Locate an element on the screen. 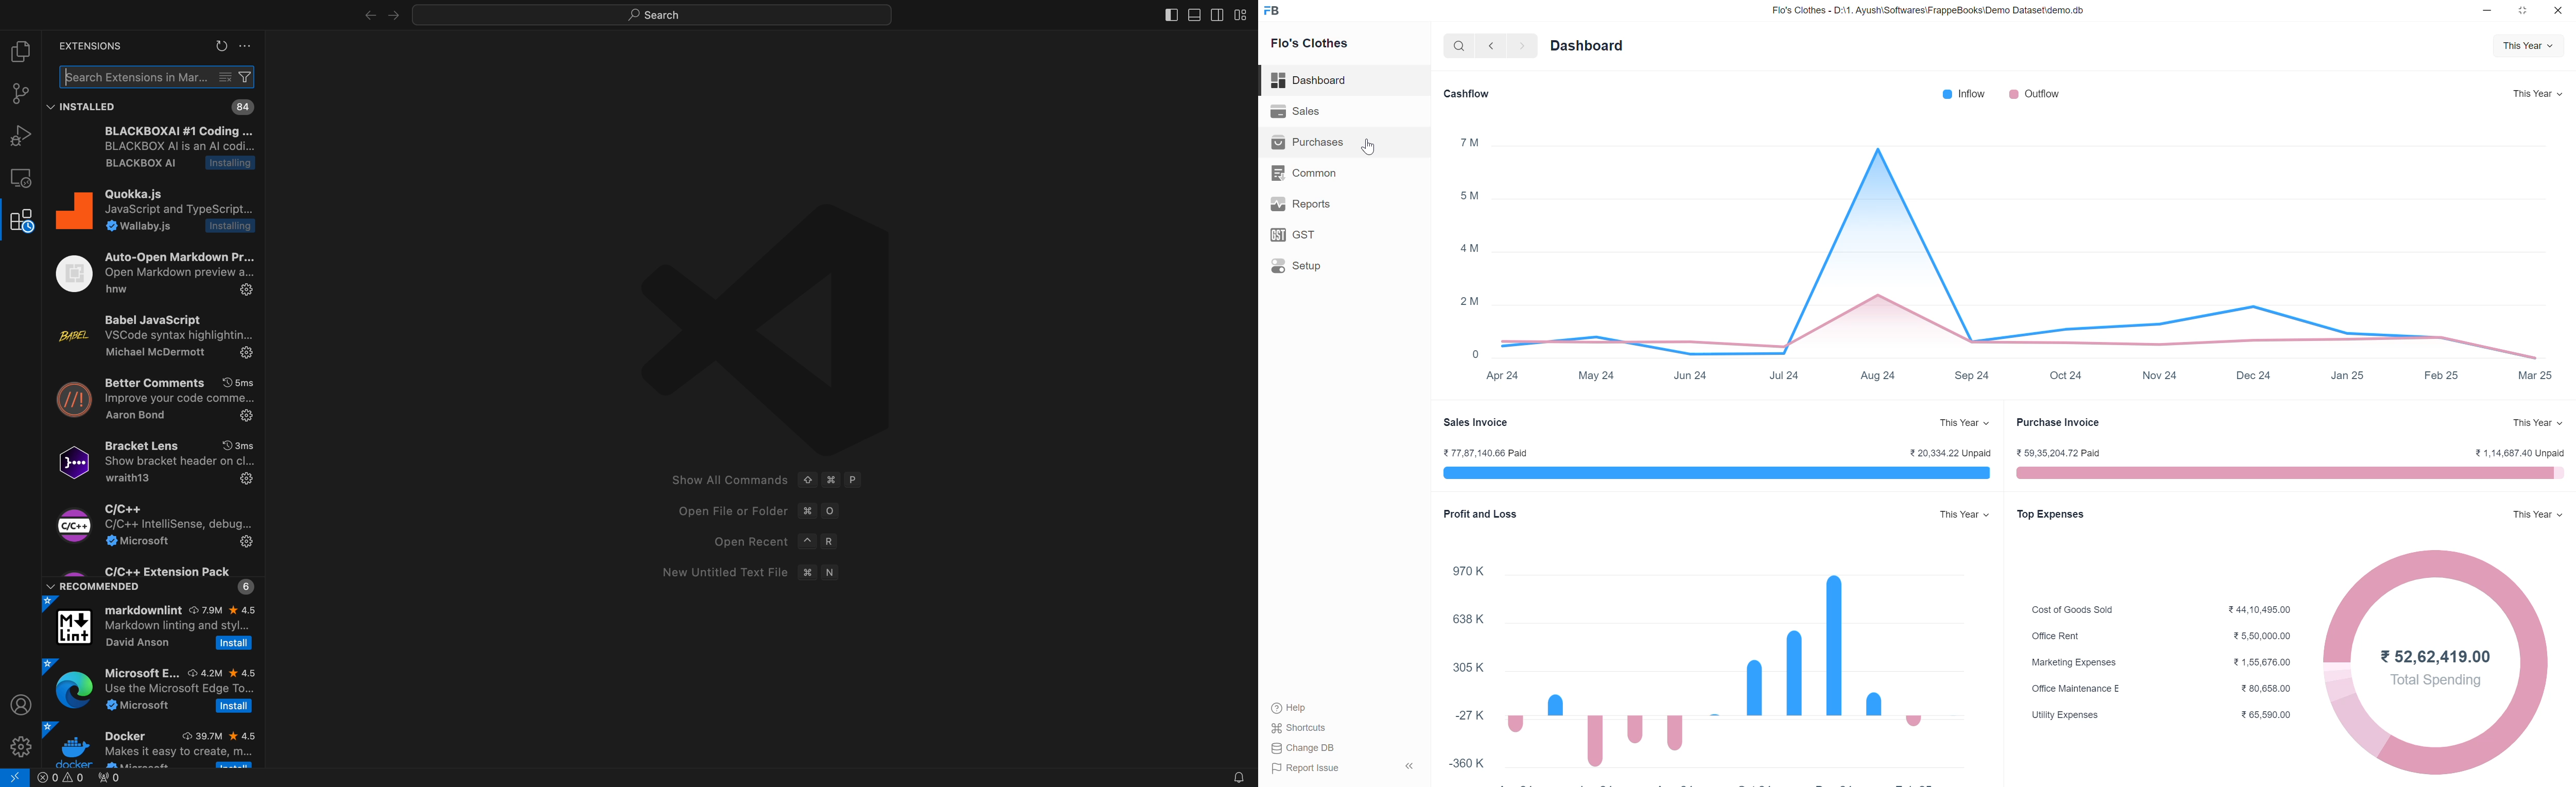 The image size is (2576, 812). Report Issue is located at coordinates (1306, 768).